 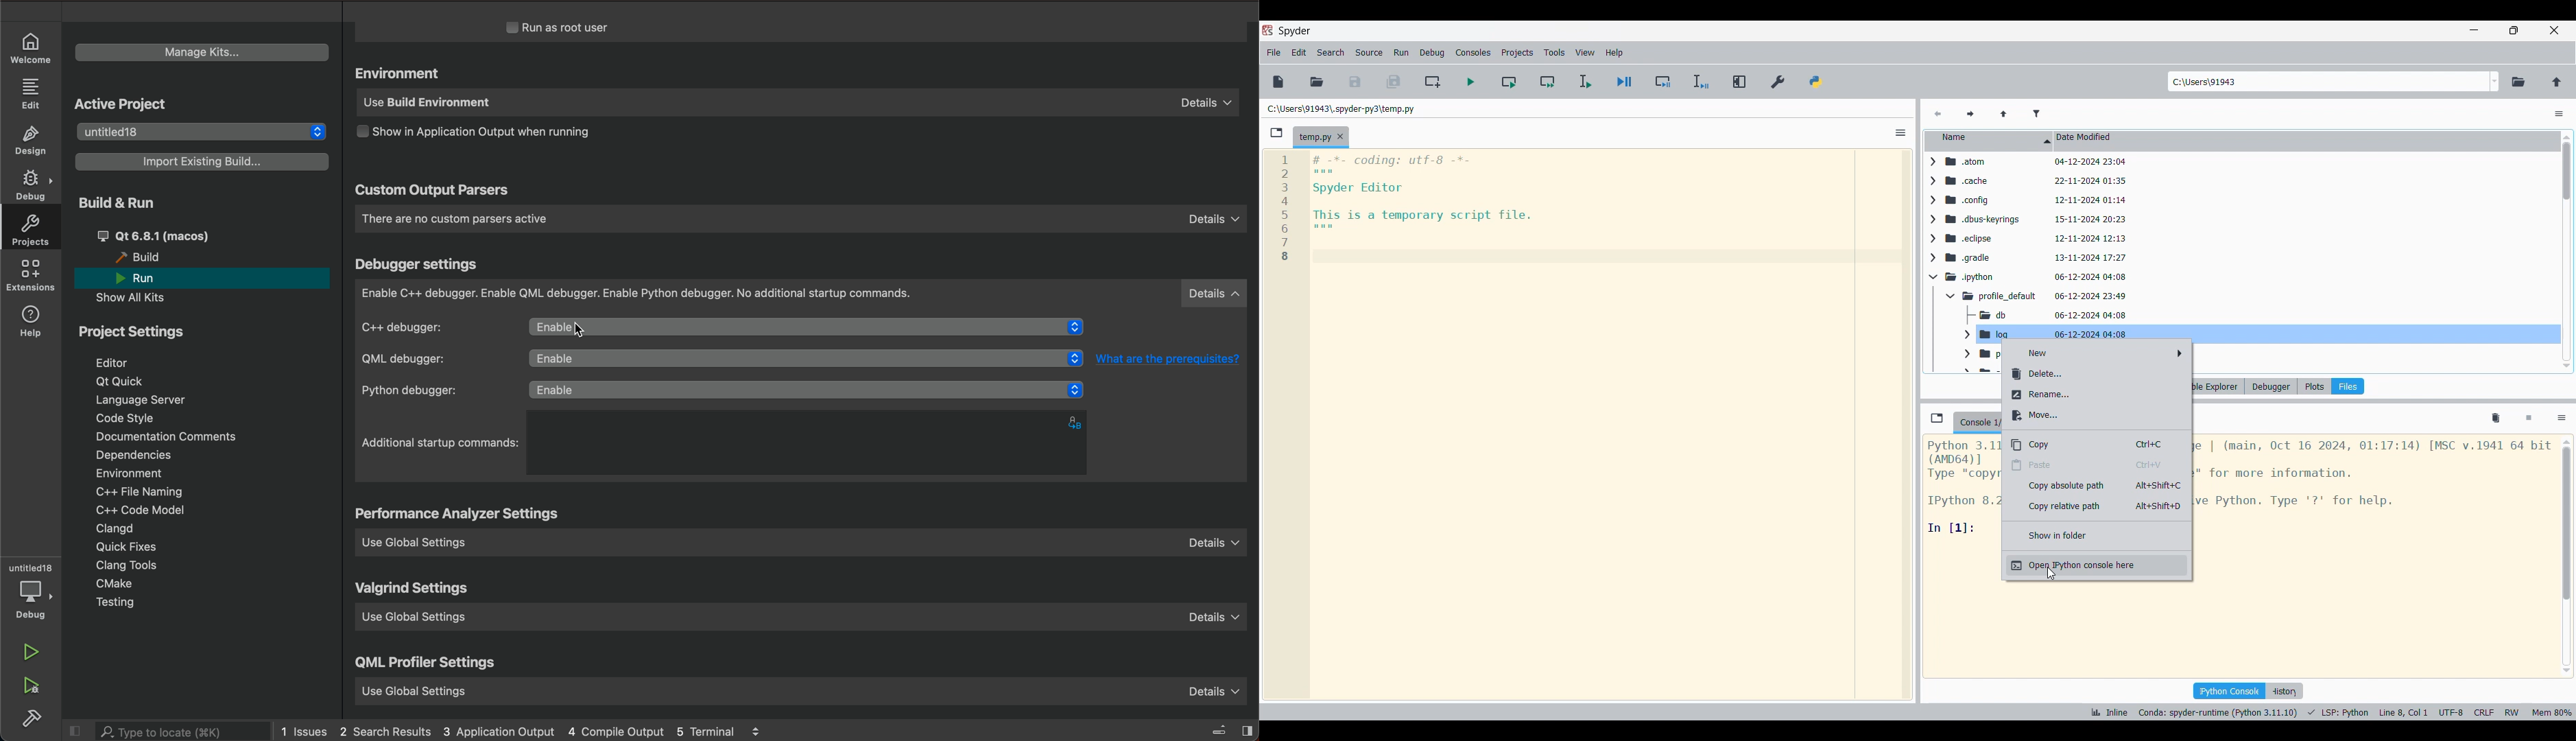 What do you see at coordinates (1614, 53) in the screenshot?
I see `Help menu` at bounding box center [1614, 53].